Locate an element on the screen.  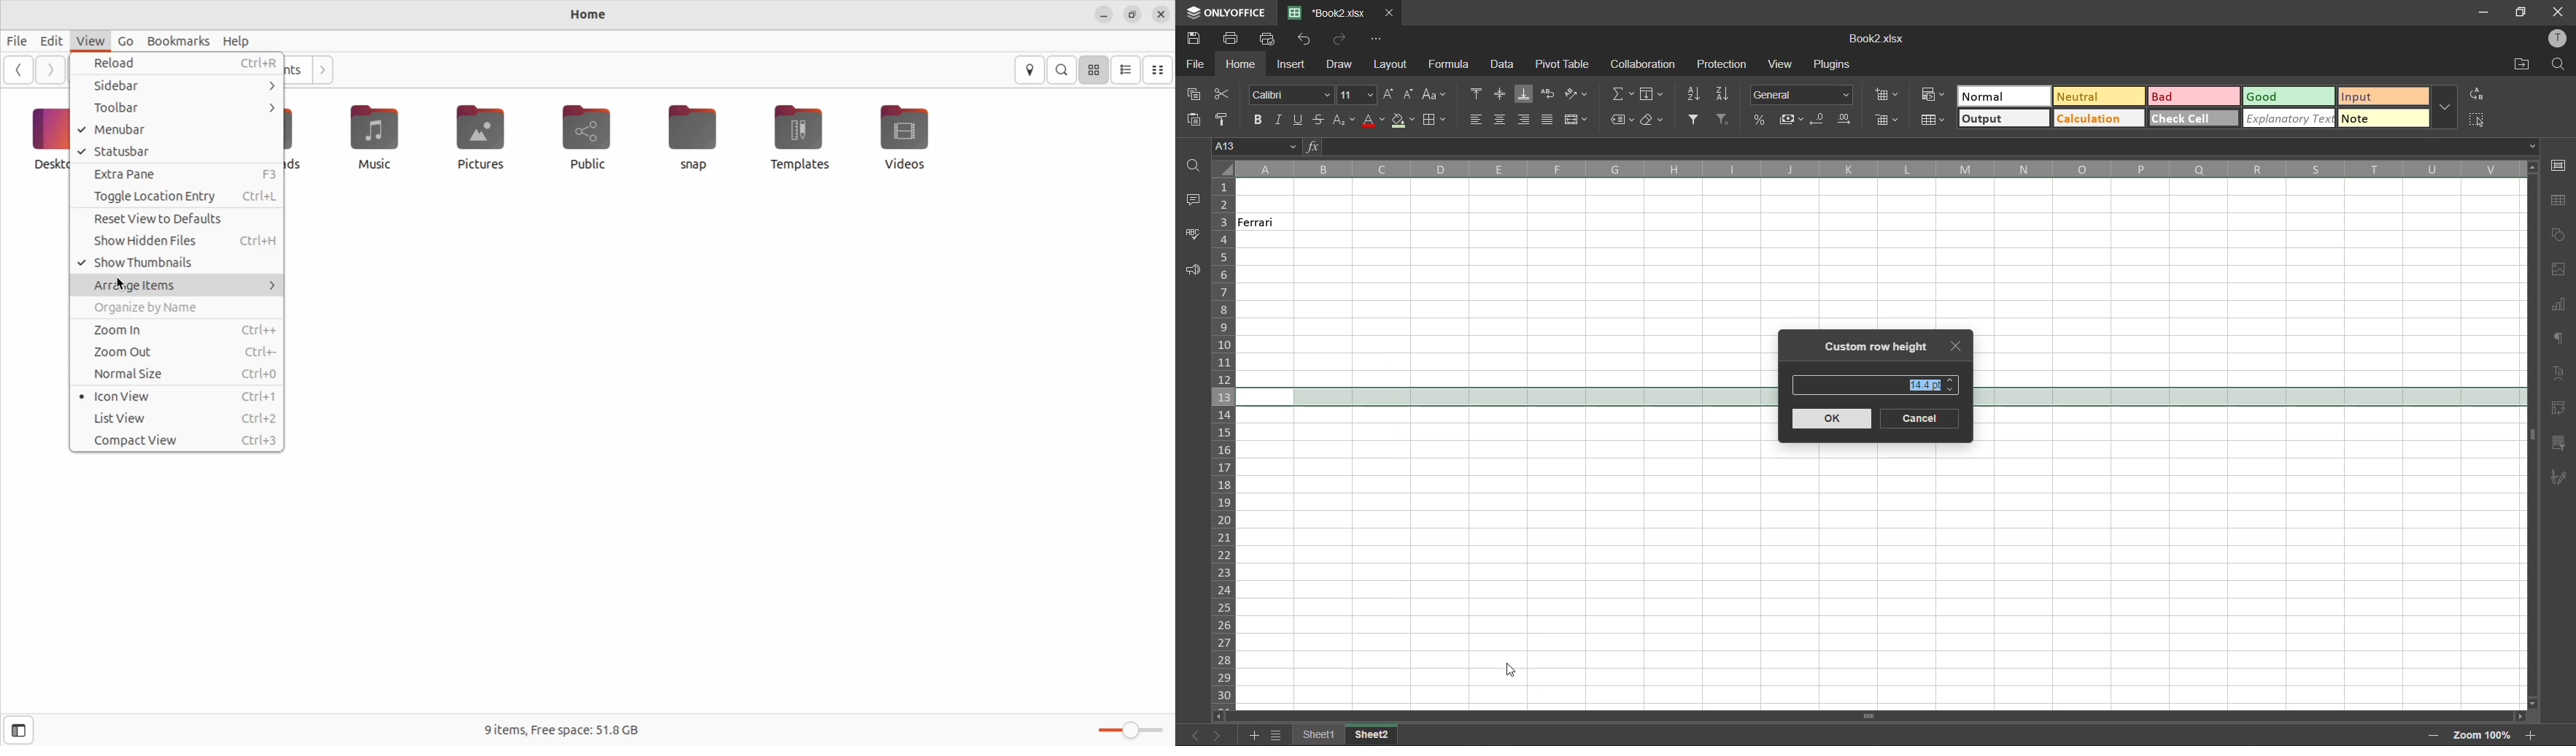
formula is located at coordinates (1450, 64).